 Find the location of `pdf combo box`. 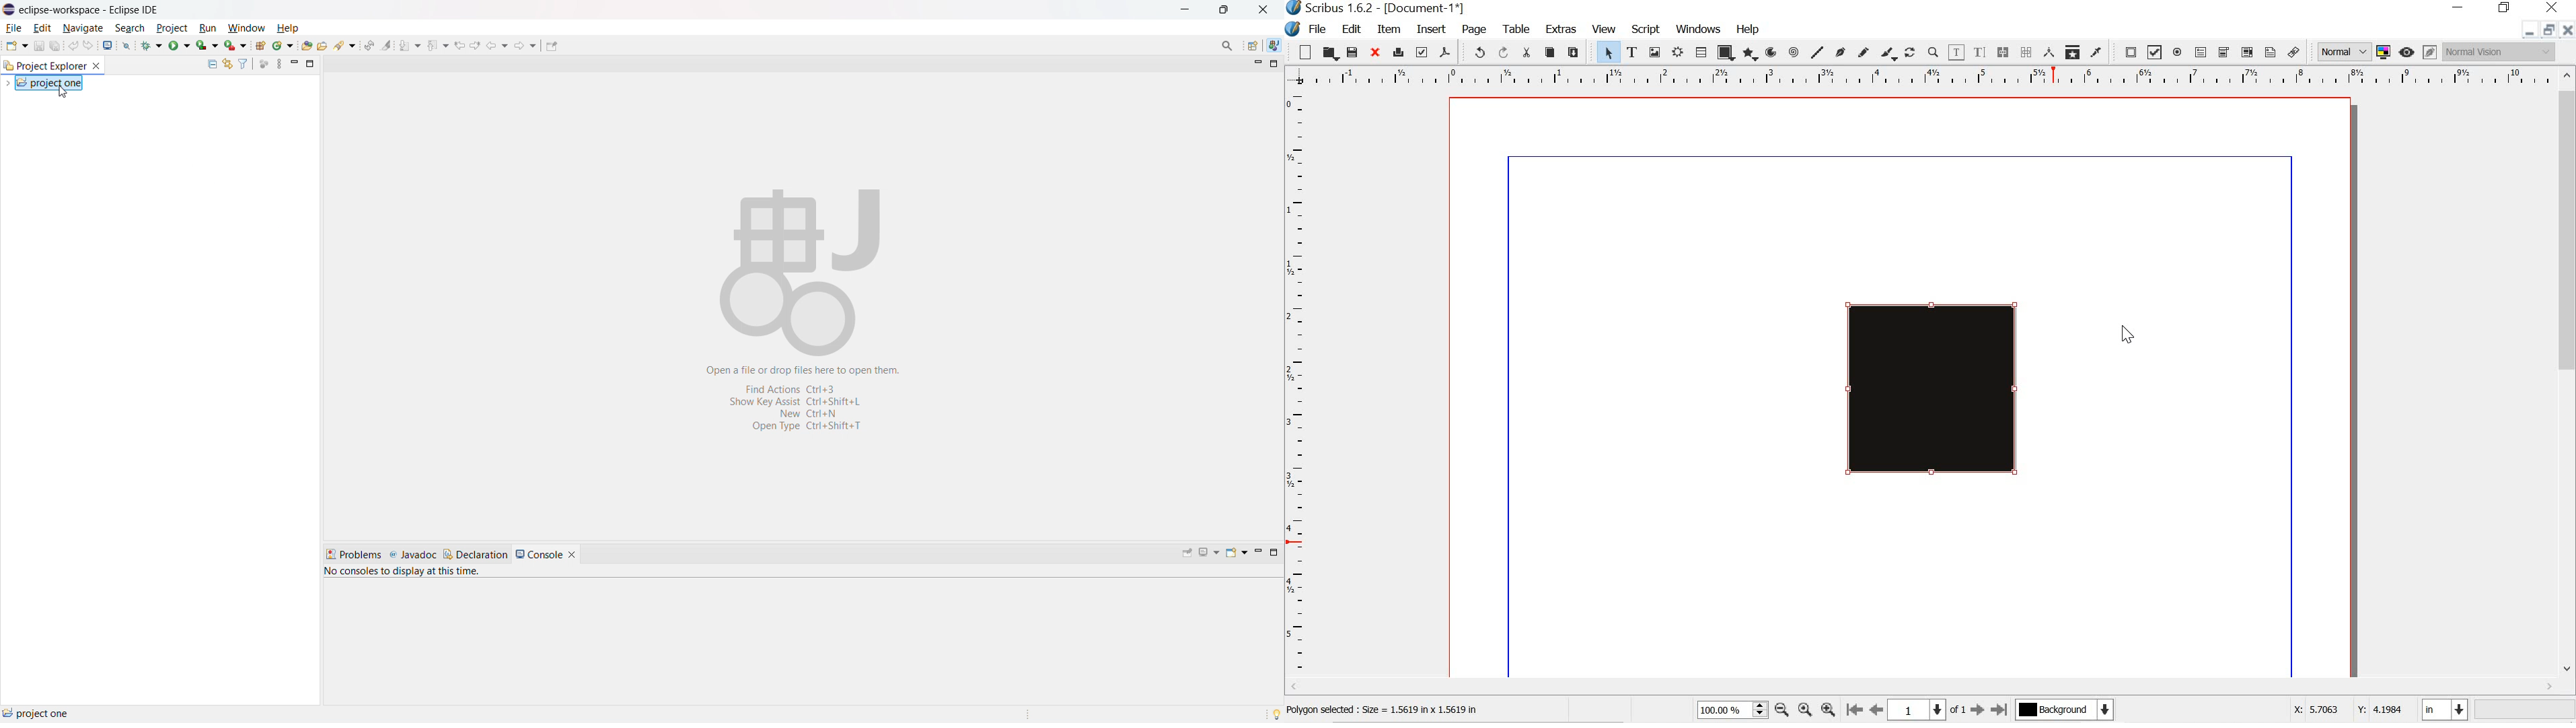

pdf combo box is located at coordinates (2224, 52).